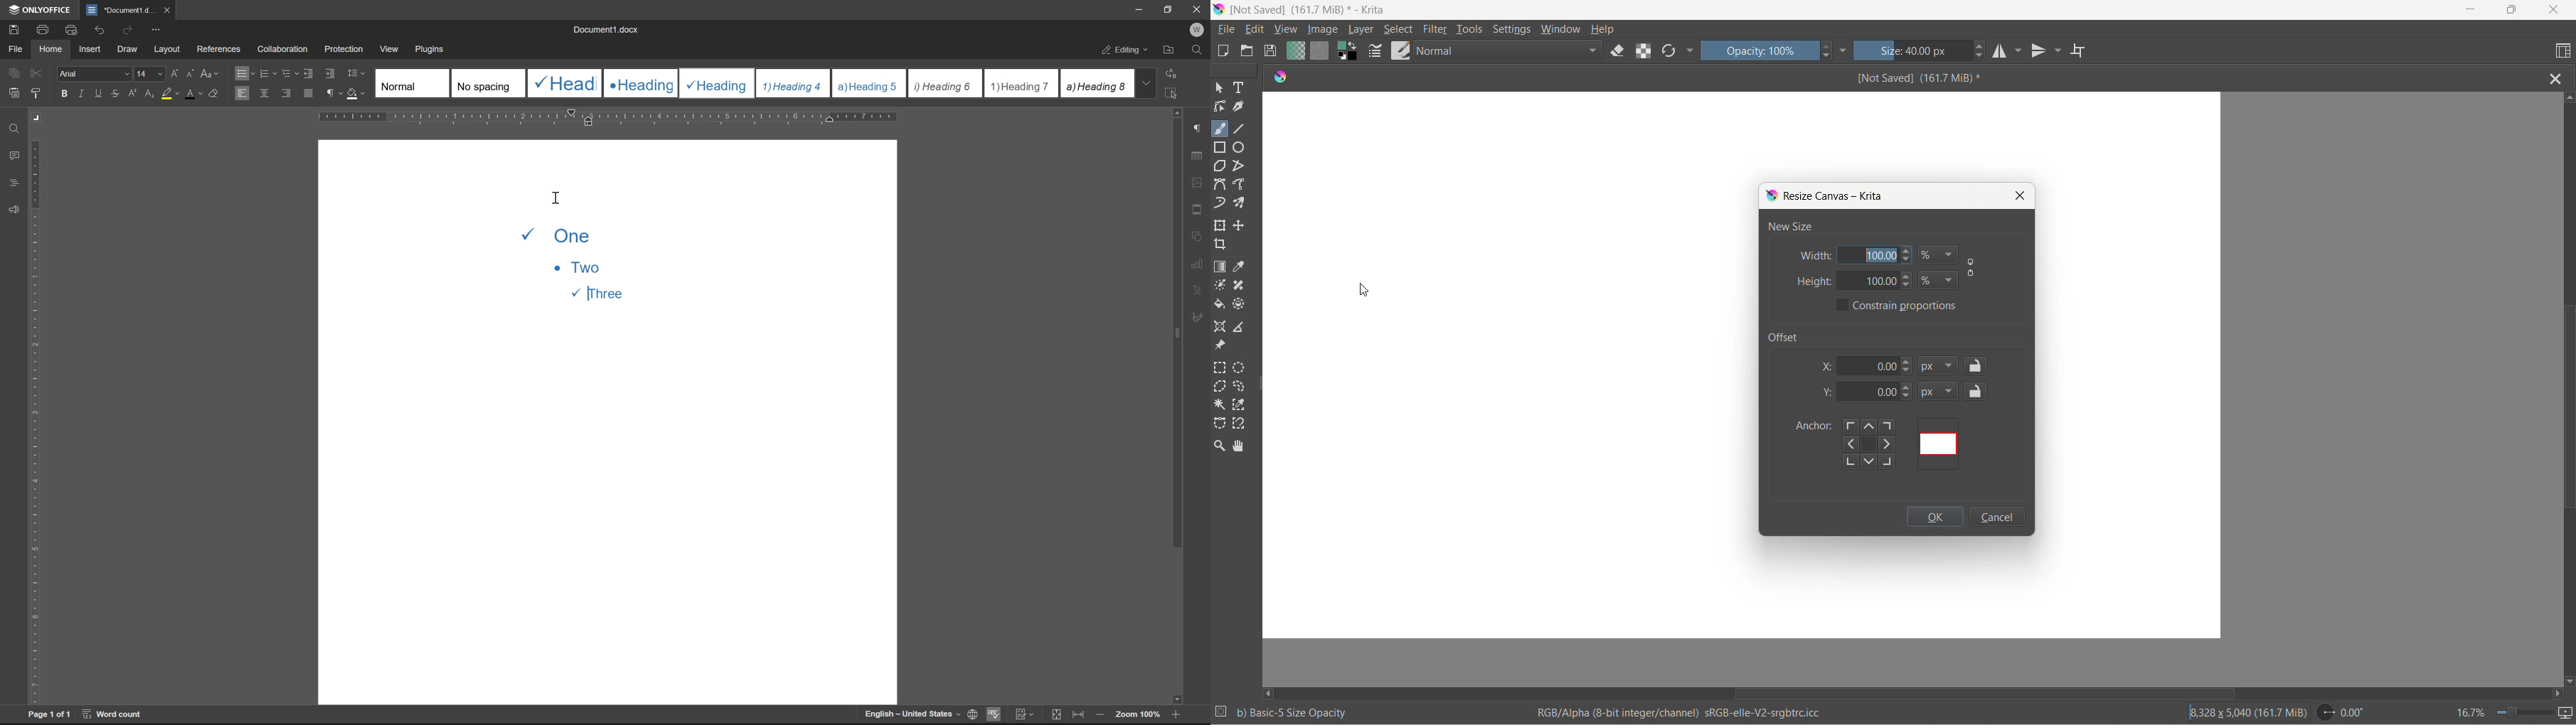  I want to click on fit to width, so click(1078, 715).